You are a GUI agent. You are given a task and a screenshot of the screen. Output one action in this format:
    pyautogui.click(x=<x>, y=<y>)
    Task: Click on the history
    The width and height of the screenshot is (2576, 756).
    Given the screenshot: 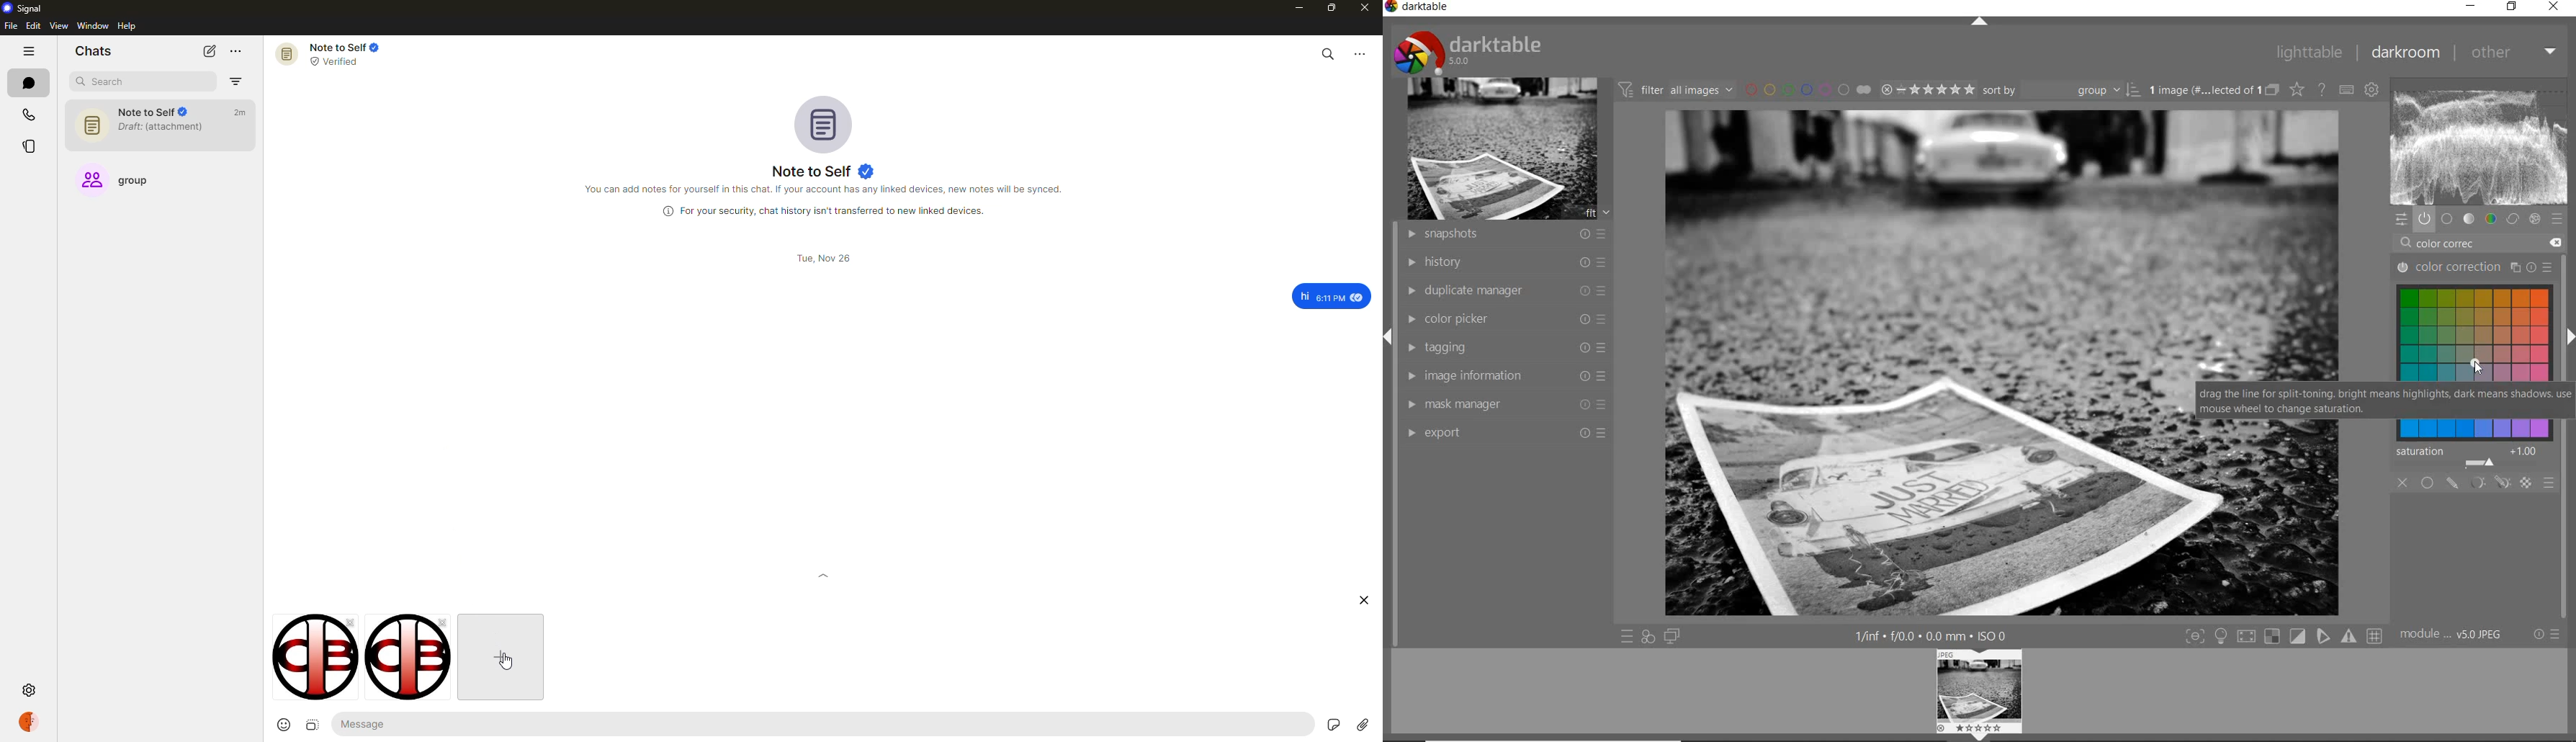 What is the action you would take?
    pyautogui.click(x=1506, y=262)
    